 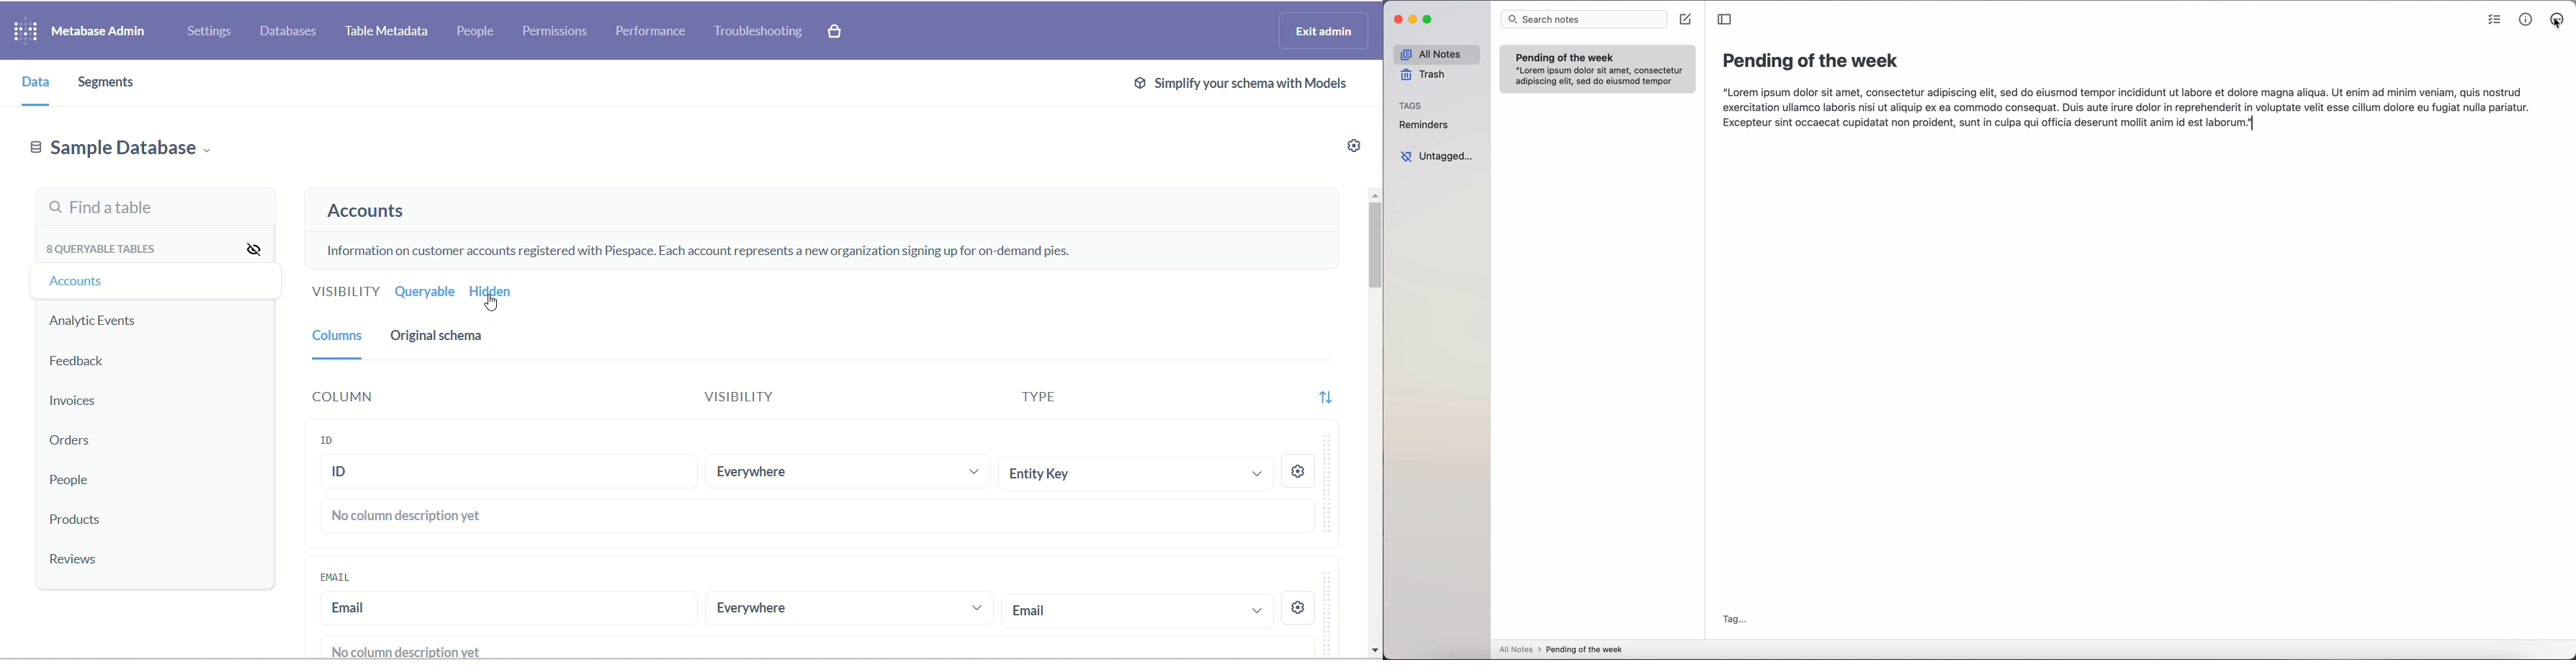 I want to click on No column description yet, so click(x=408, y=517).